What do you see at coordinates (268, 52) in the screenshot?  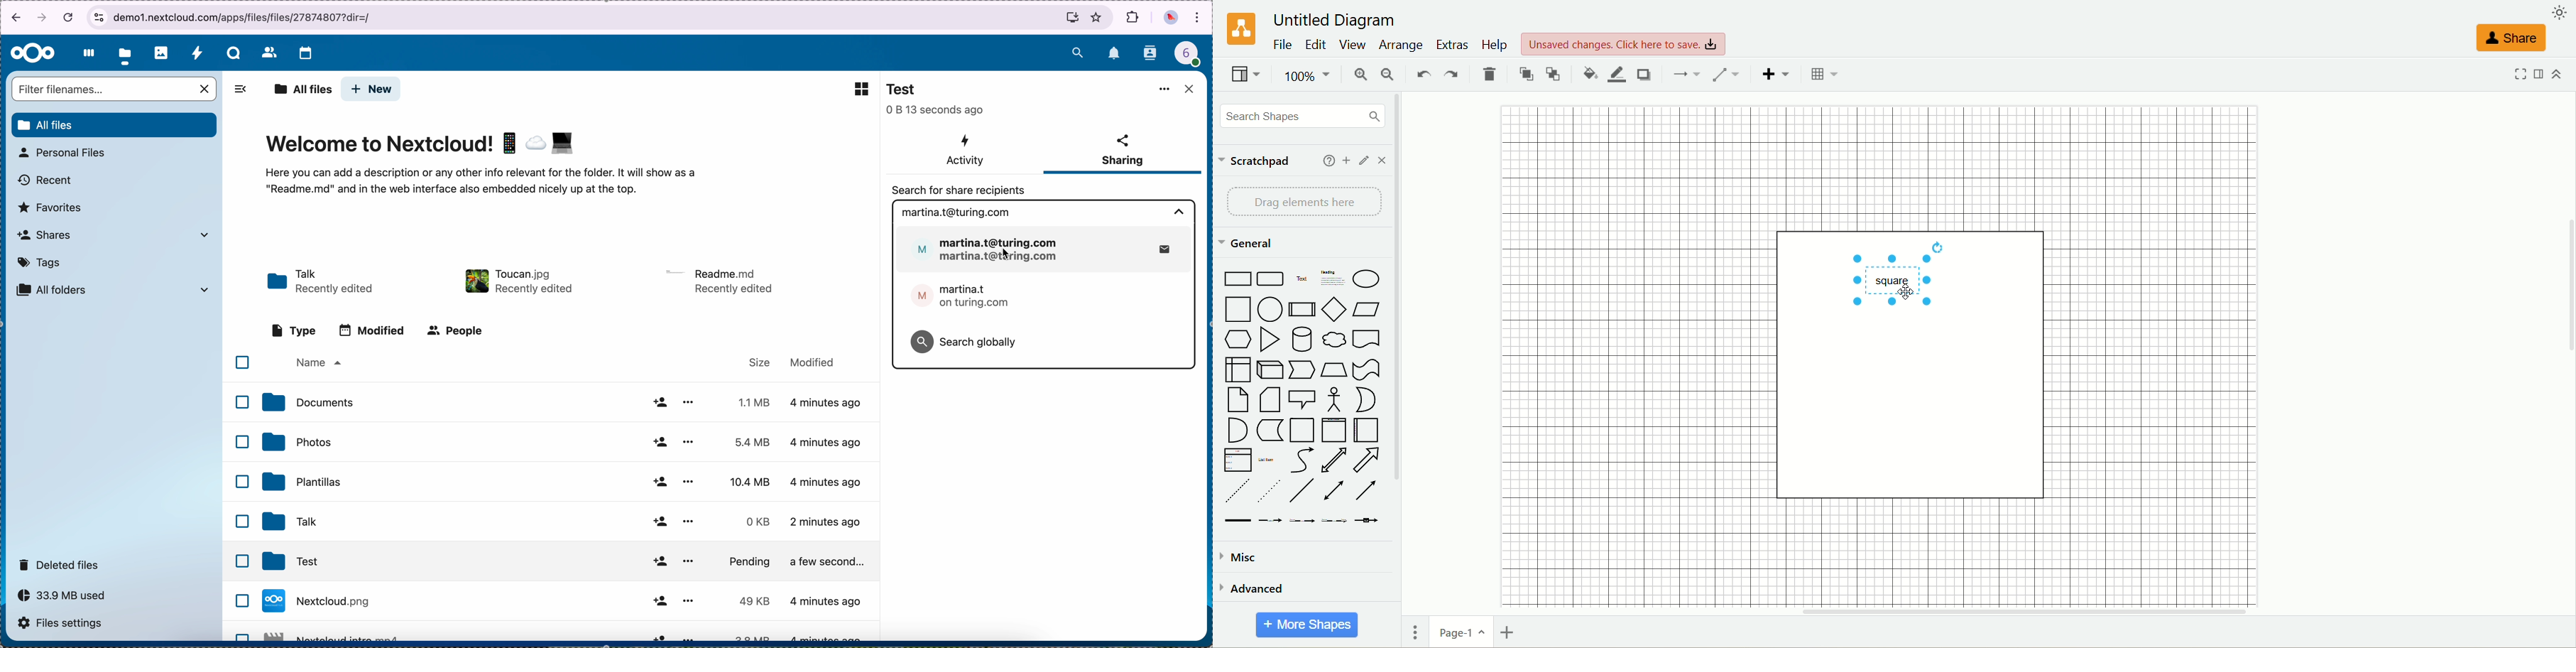 I see `contacts` at bounding box center [268, 52].